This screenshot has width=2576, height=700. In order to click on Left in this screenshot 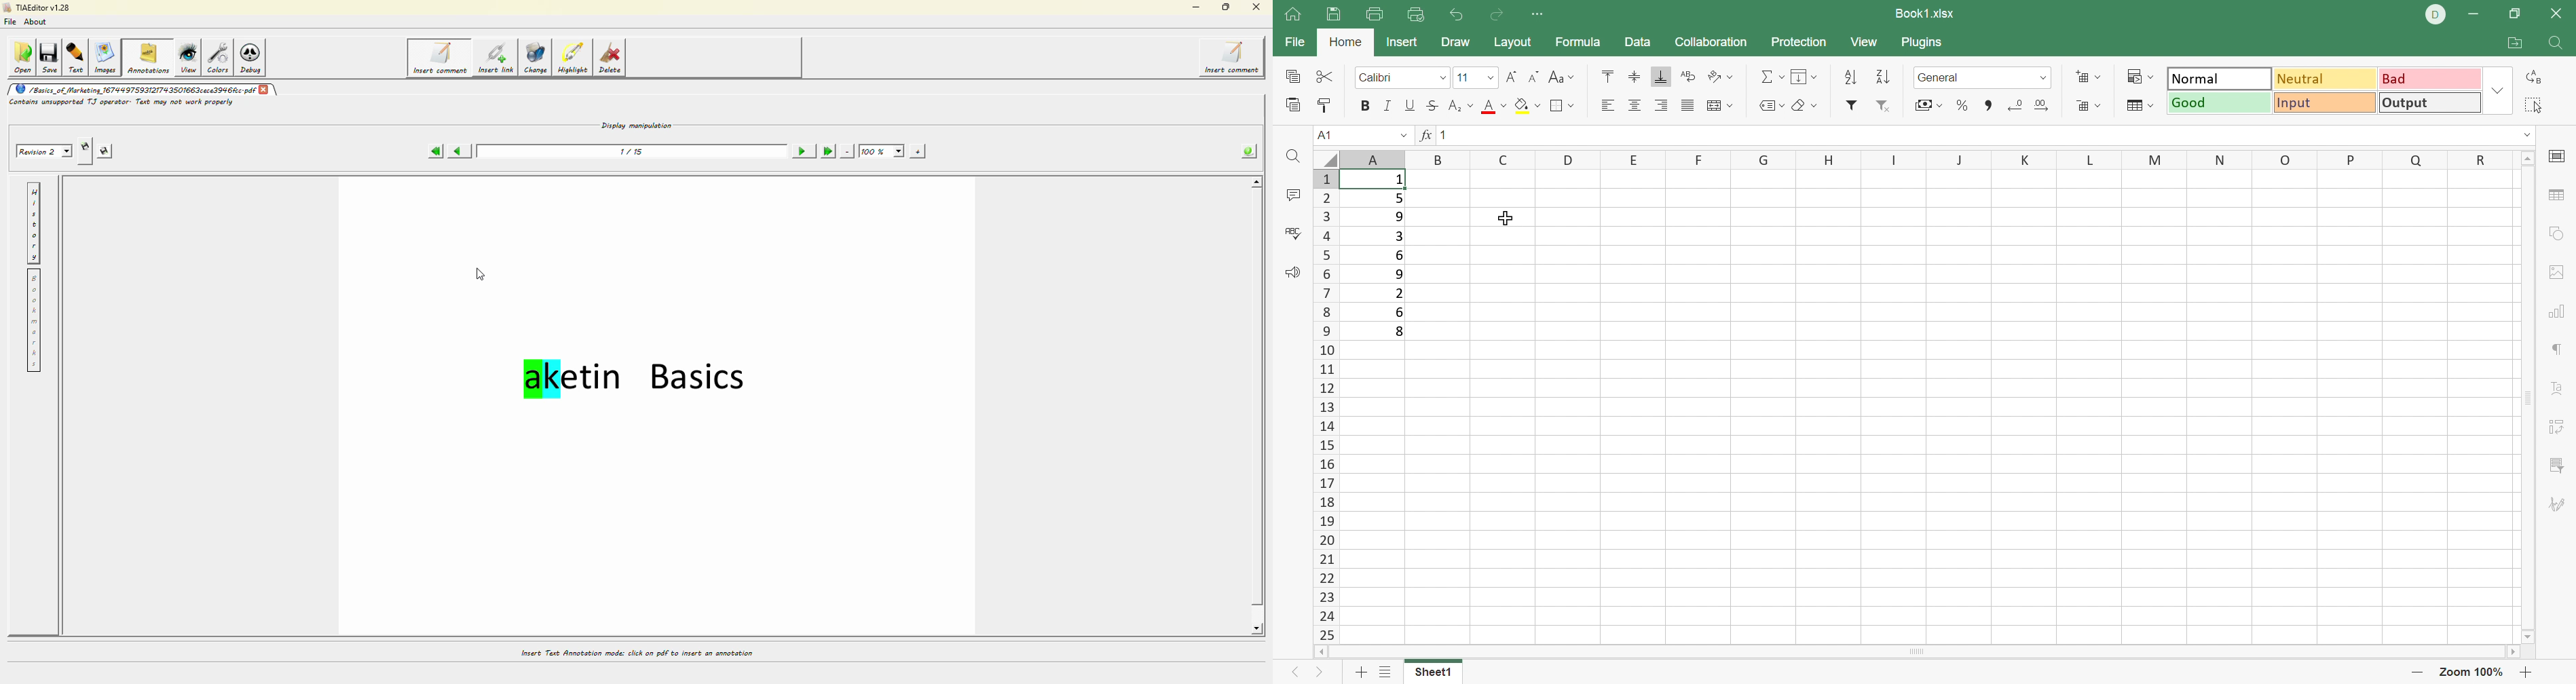, I will do `click(1289, 674)`.